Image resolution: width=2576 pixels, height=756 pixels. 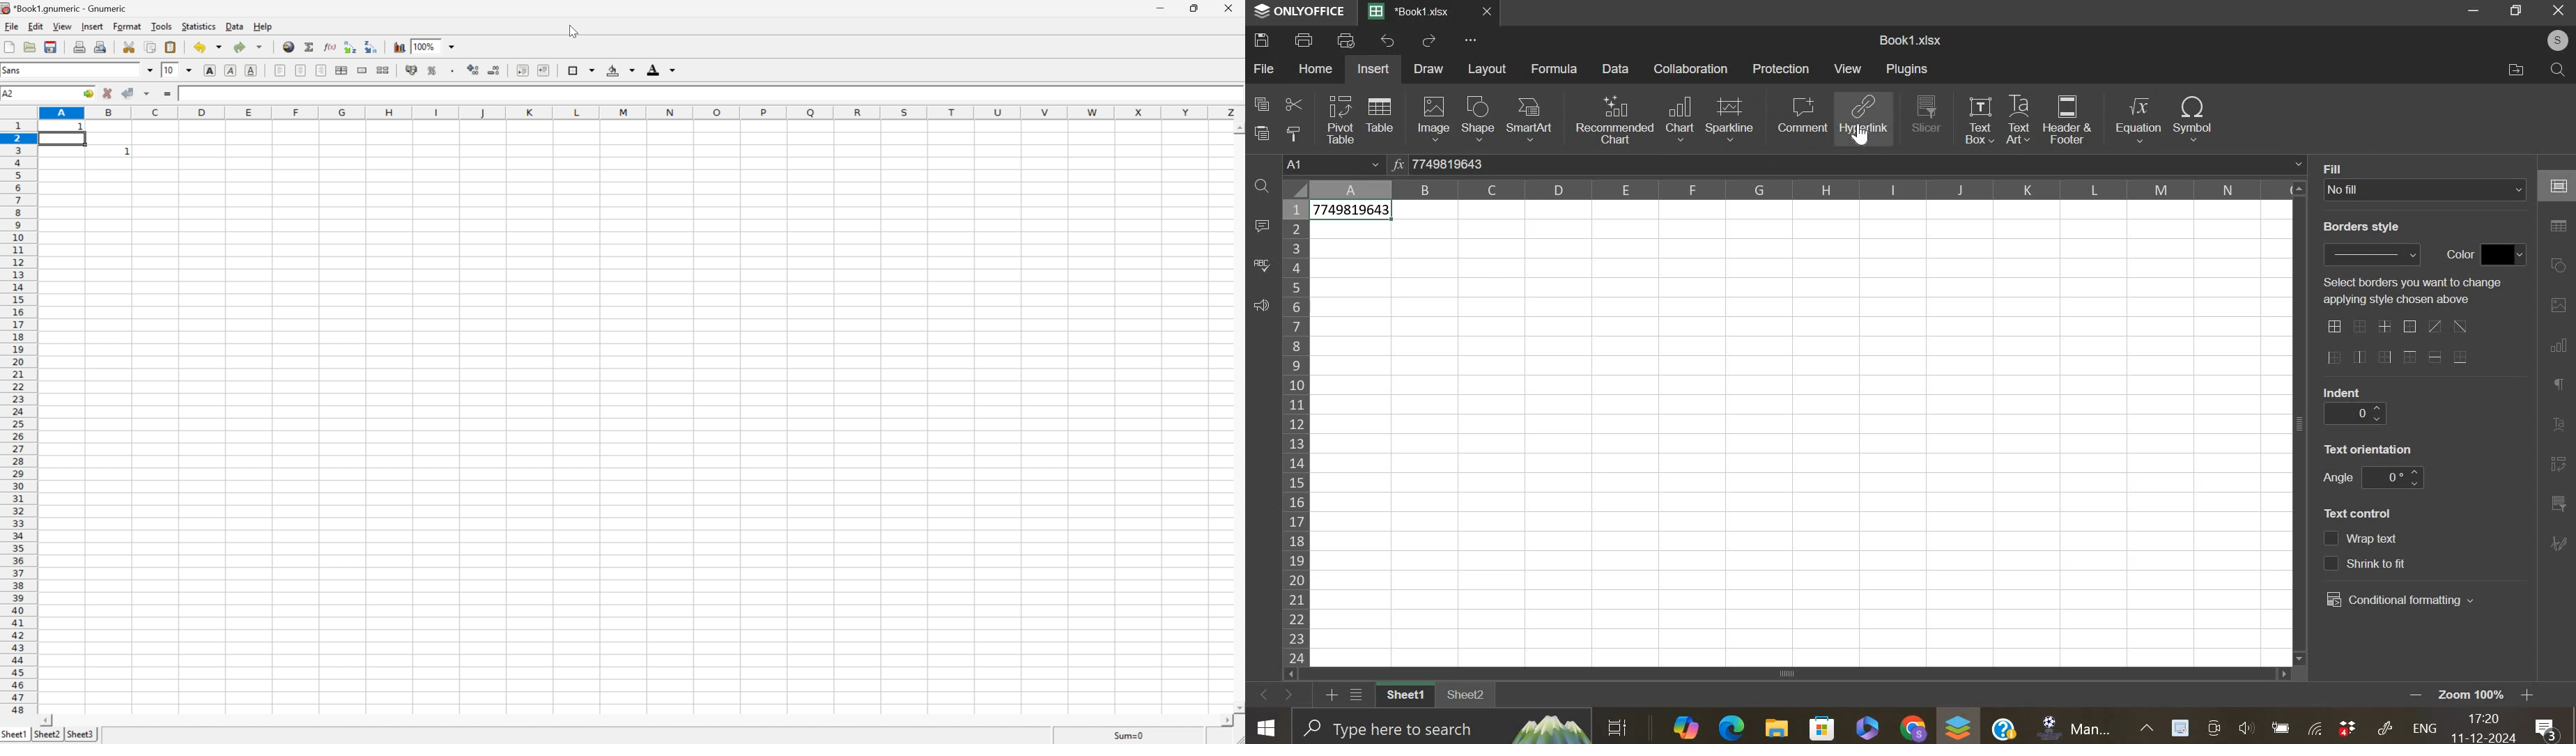 I want to click on draw, so click(x=1429, y=69).